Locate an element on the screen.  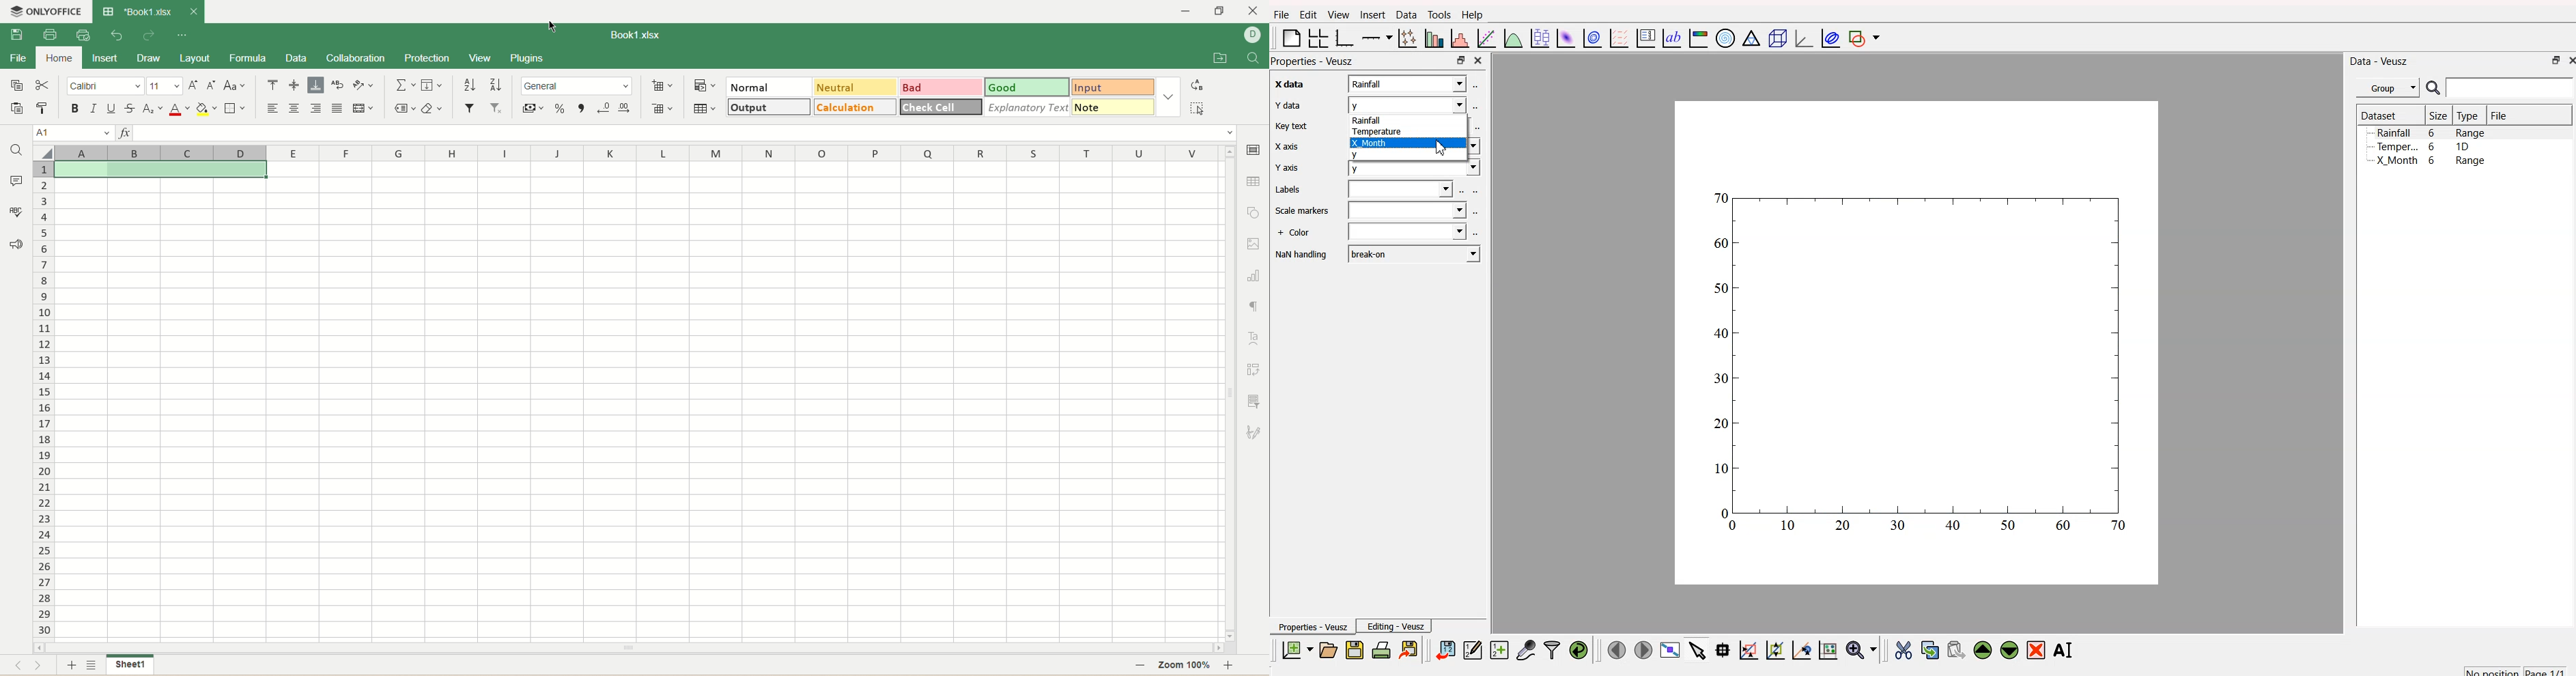
underline is located at coordinates (112, 110).